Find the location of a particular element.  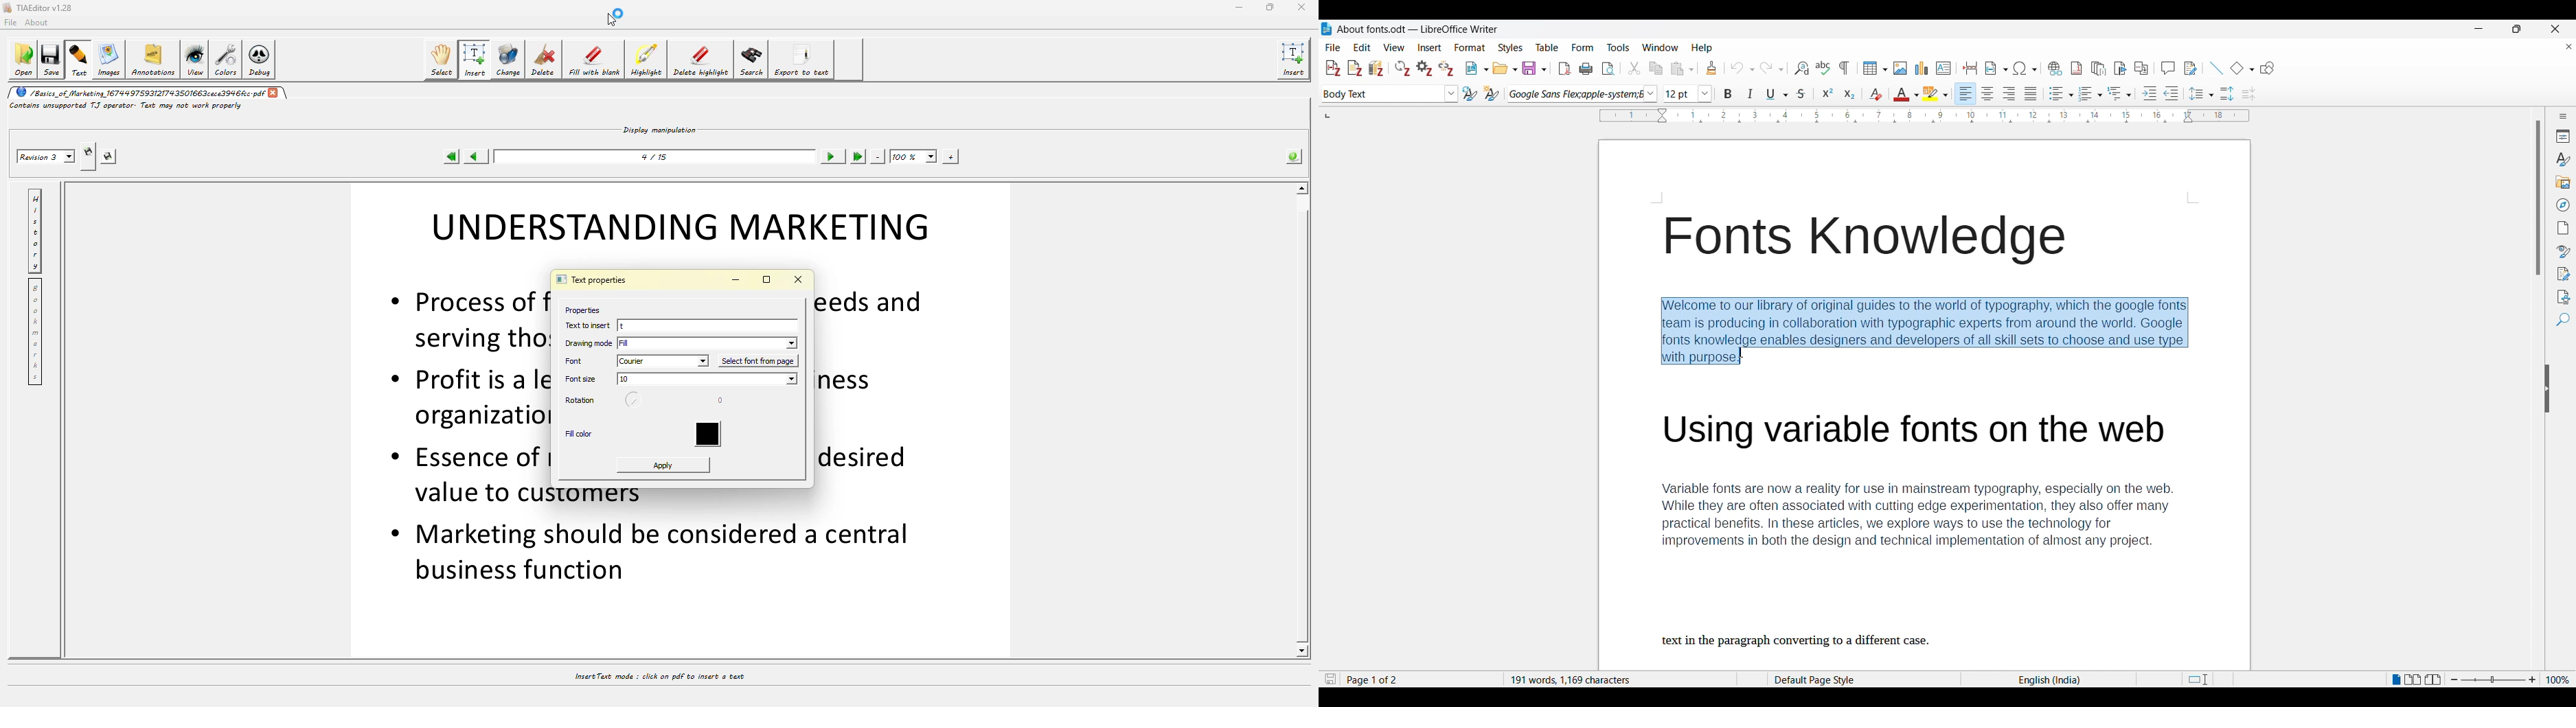

Unlink citations is located at coordinates (1446, 68).